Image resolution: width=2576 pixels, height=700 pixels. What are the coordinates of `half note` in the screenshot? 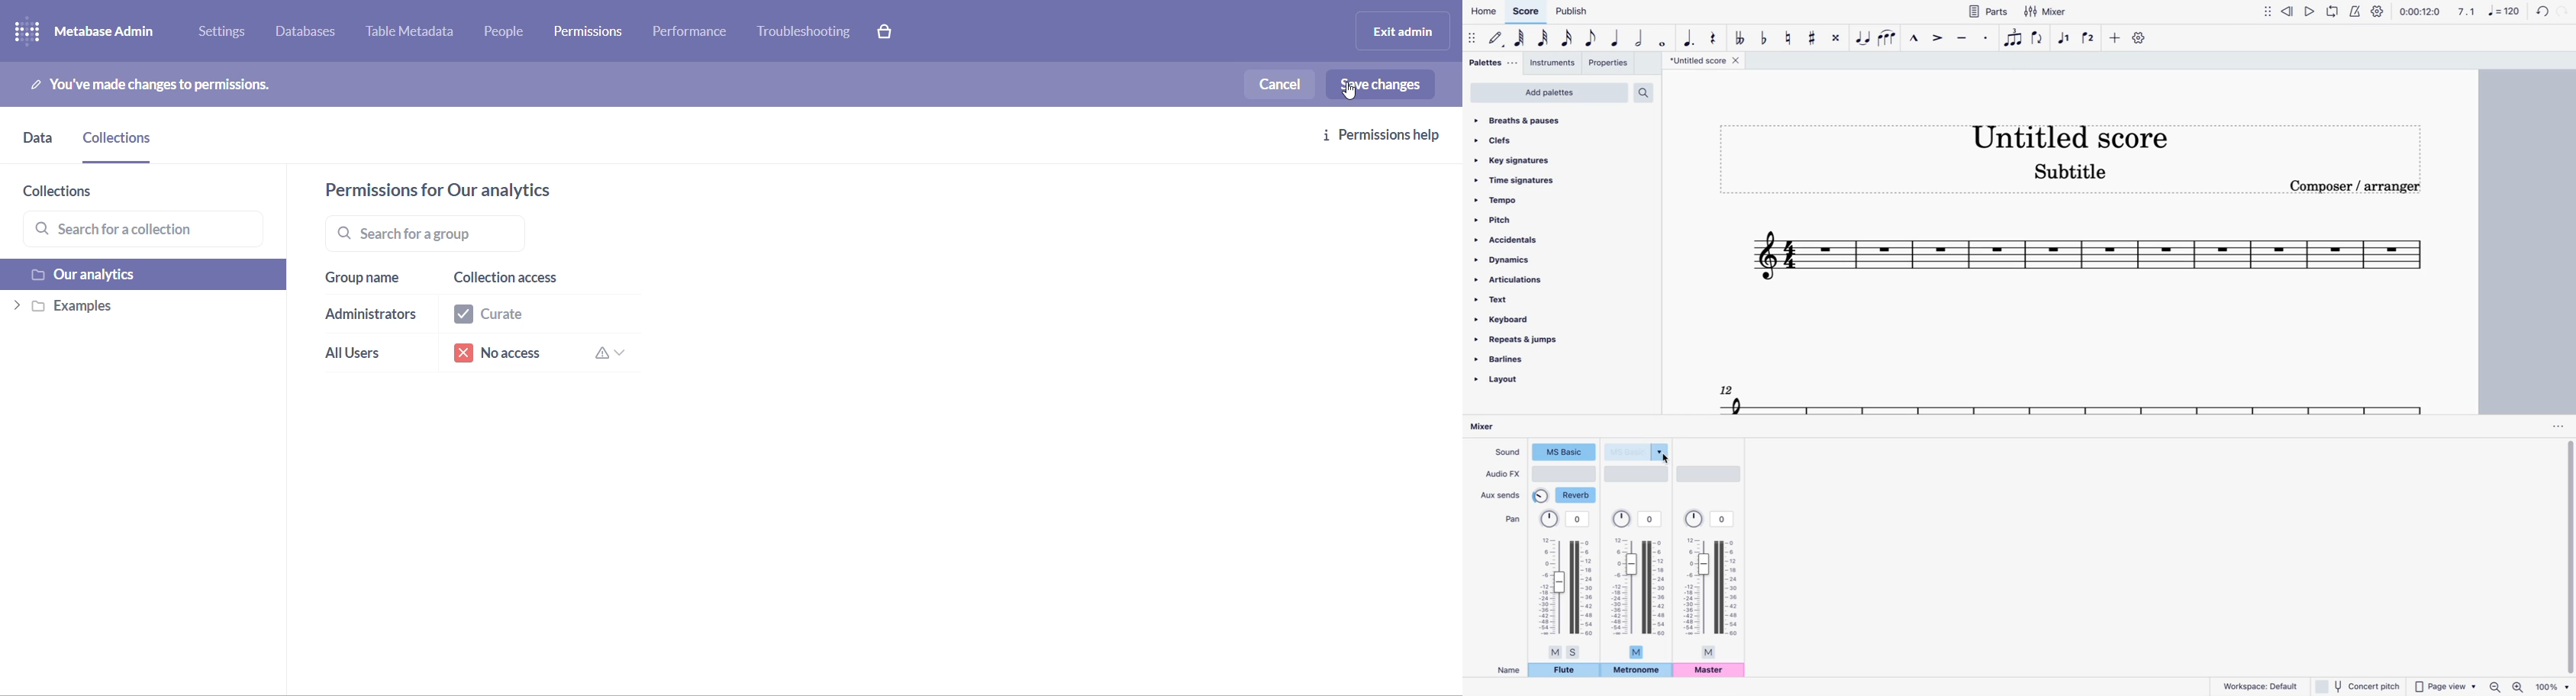 It's located at (1641, 38).